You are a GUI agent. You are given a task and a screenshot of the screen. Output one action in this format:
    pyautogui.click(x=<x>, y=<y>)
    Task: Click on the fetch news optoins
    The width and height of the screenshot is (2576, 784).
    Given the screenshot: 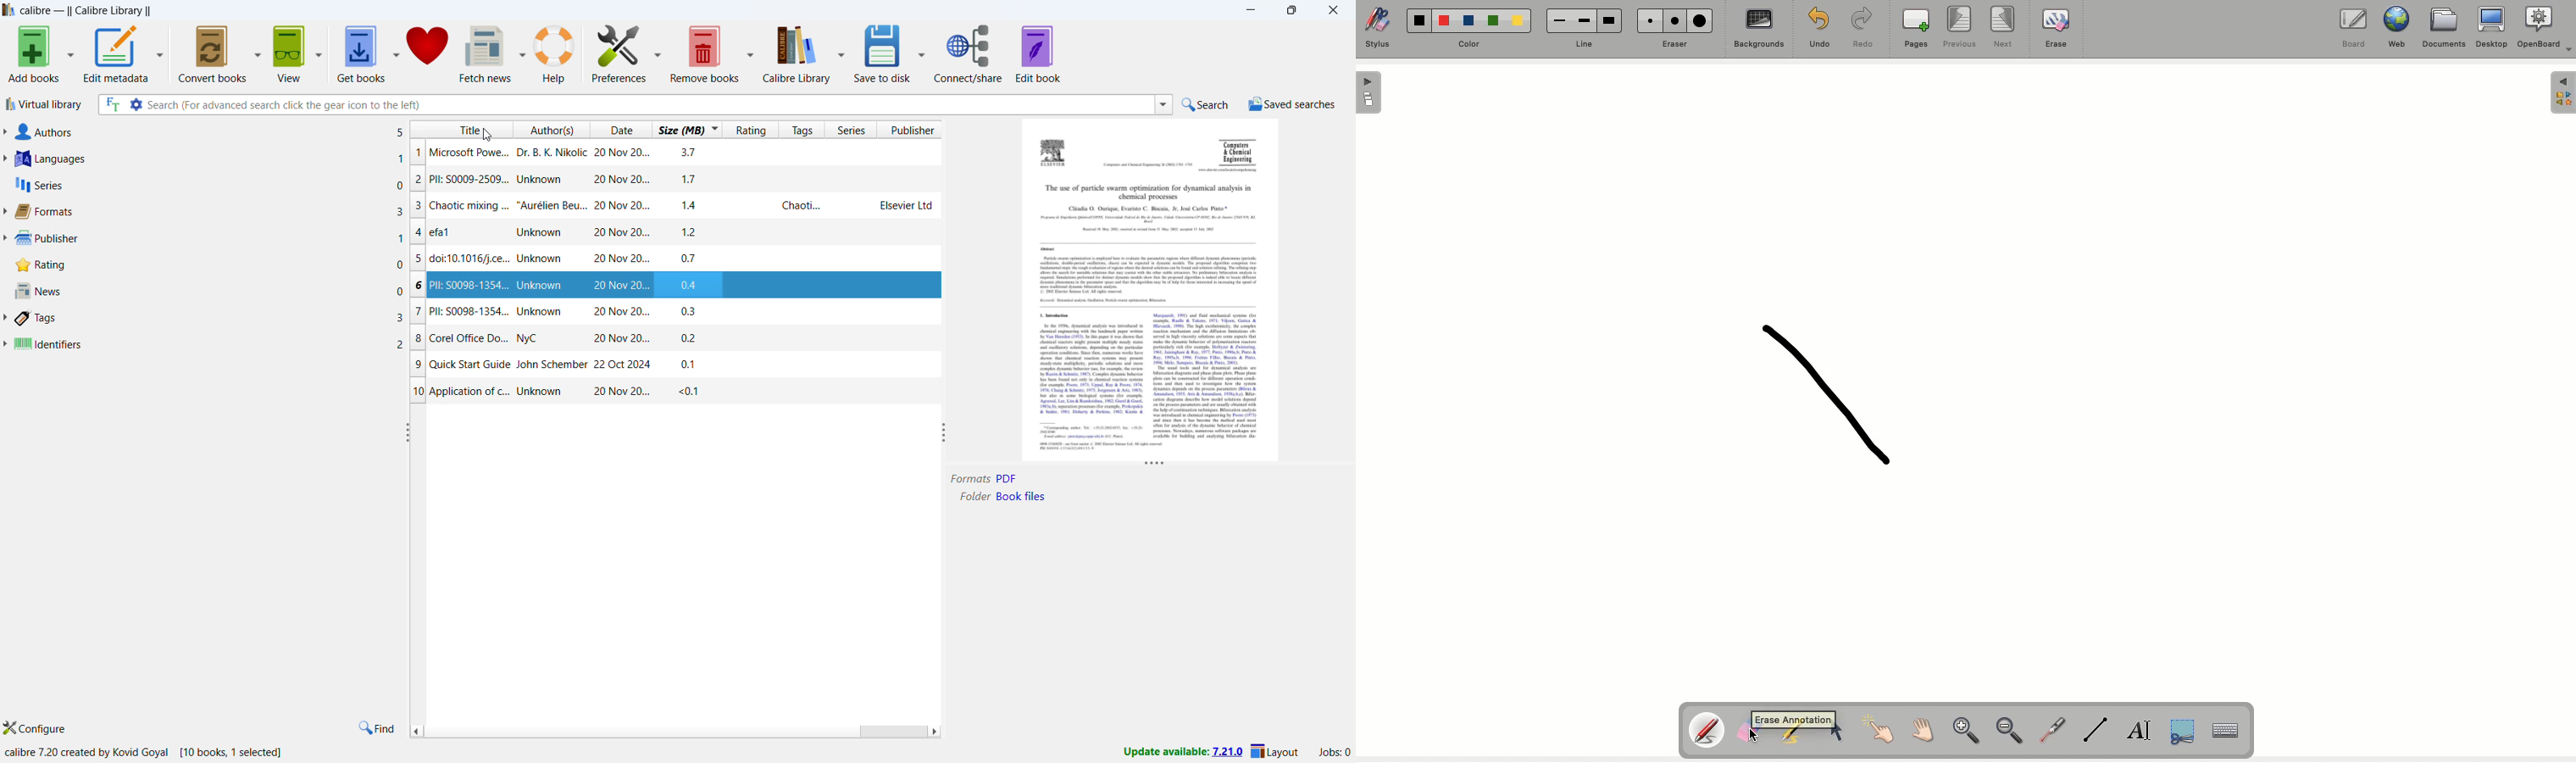 What is the action you would take?
    pyautogui.click(x=519, y=53)
    